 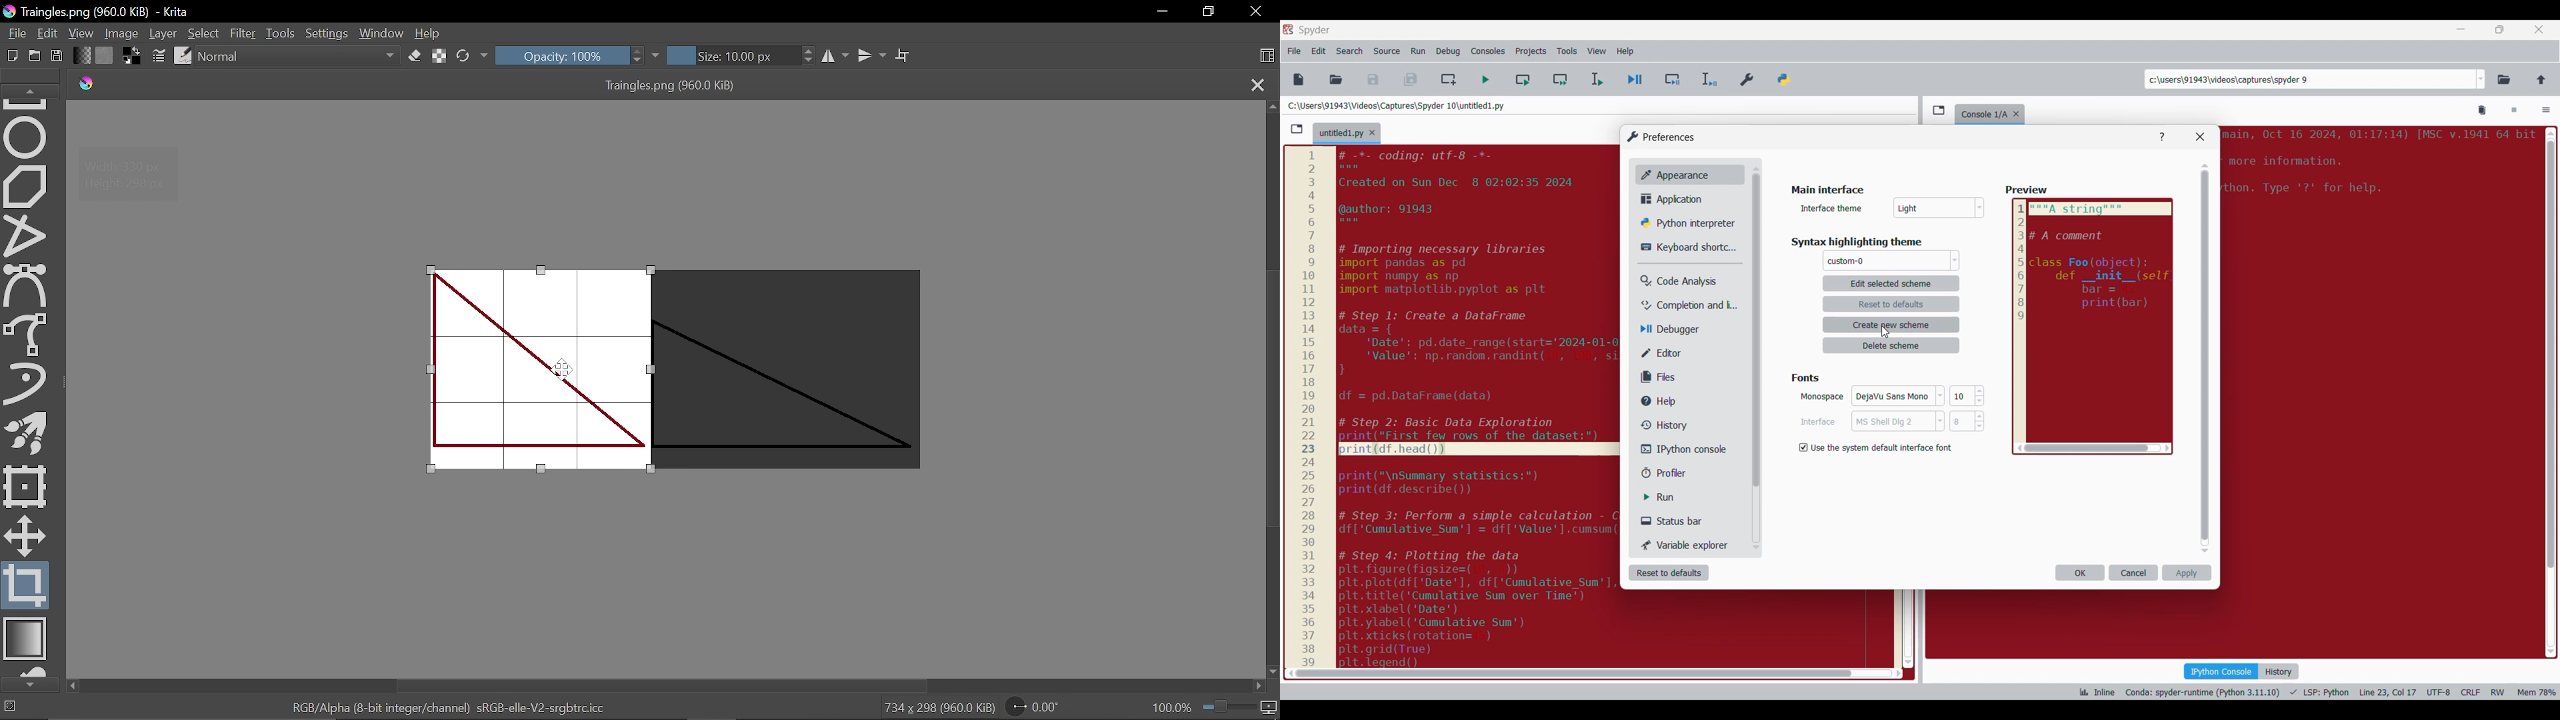 What do you see at coordinates (1661, 137) in the screenshot?
I see `Window logo and title` at bounding box center [1661, 137].